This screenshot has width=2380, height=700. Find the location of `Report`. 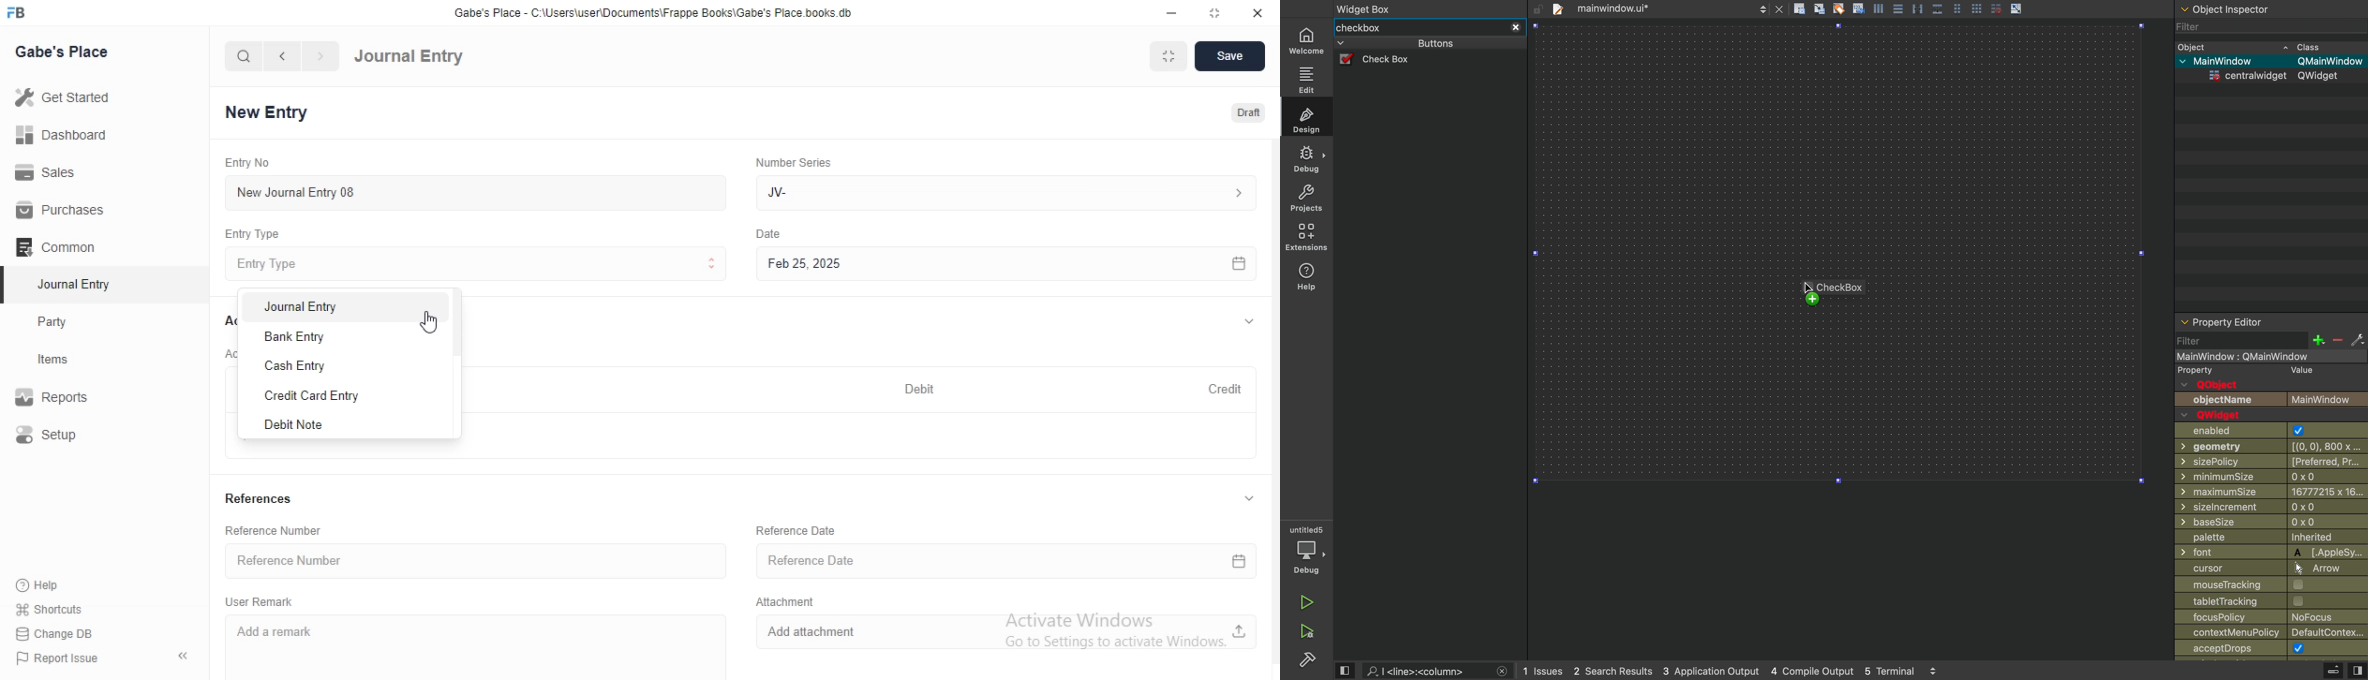

Report is located at coordinates (67, 397).